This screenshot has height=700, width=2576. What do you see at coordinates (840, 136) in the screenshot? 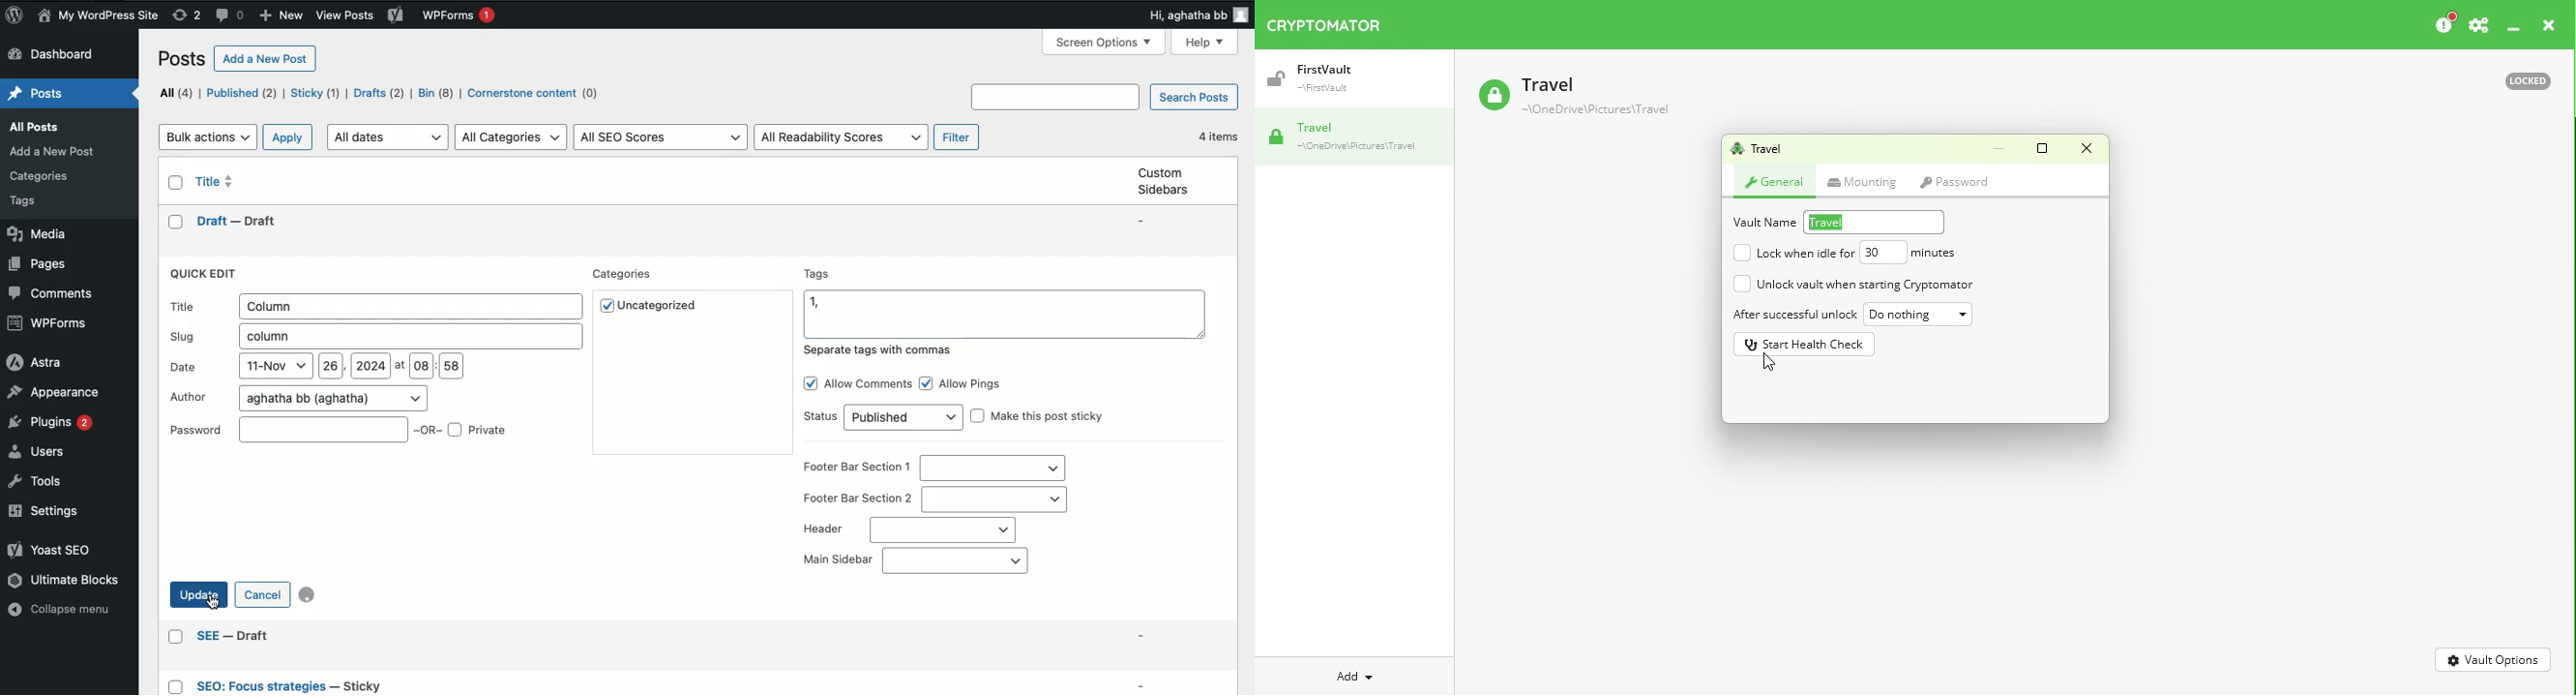
I see `All readability scores` at bounding box center [840, 136].